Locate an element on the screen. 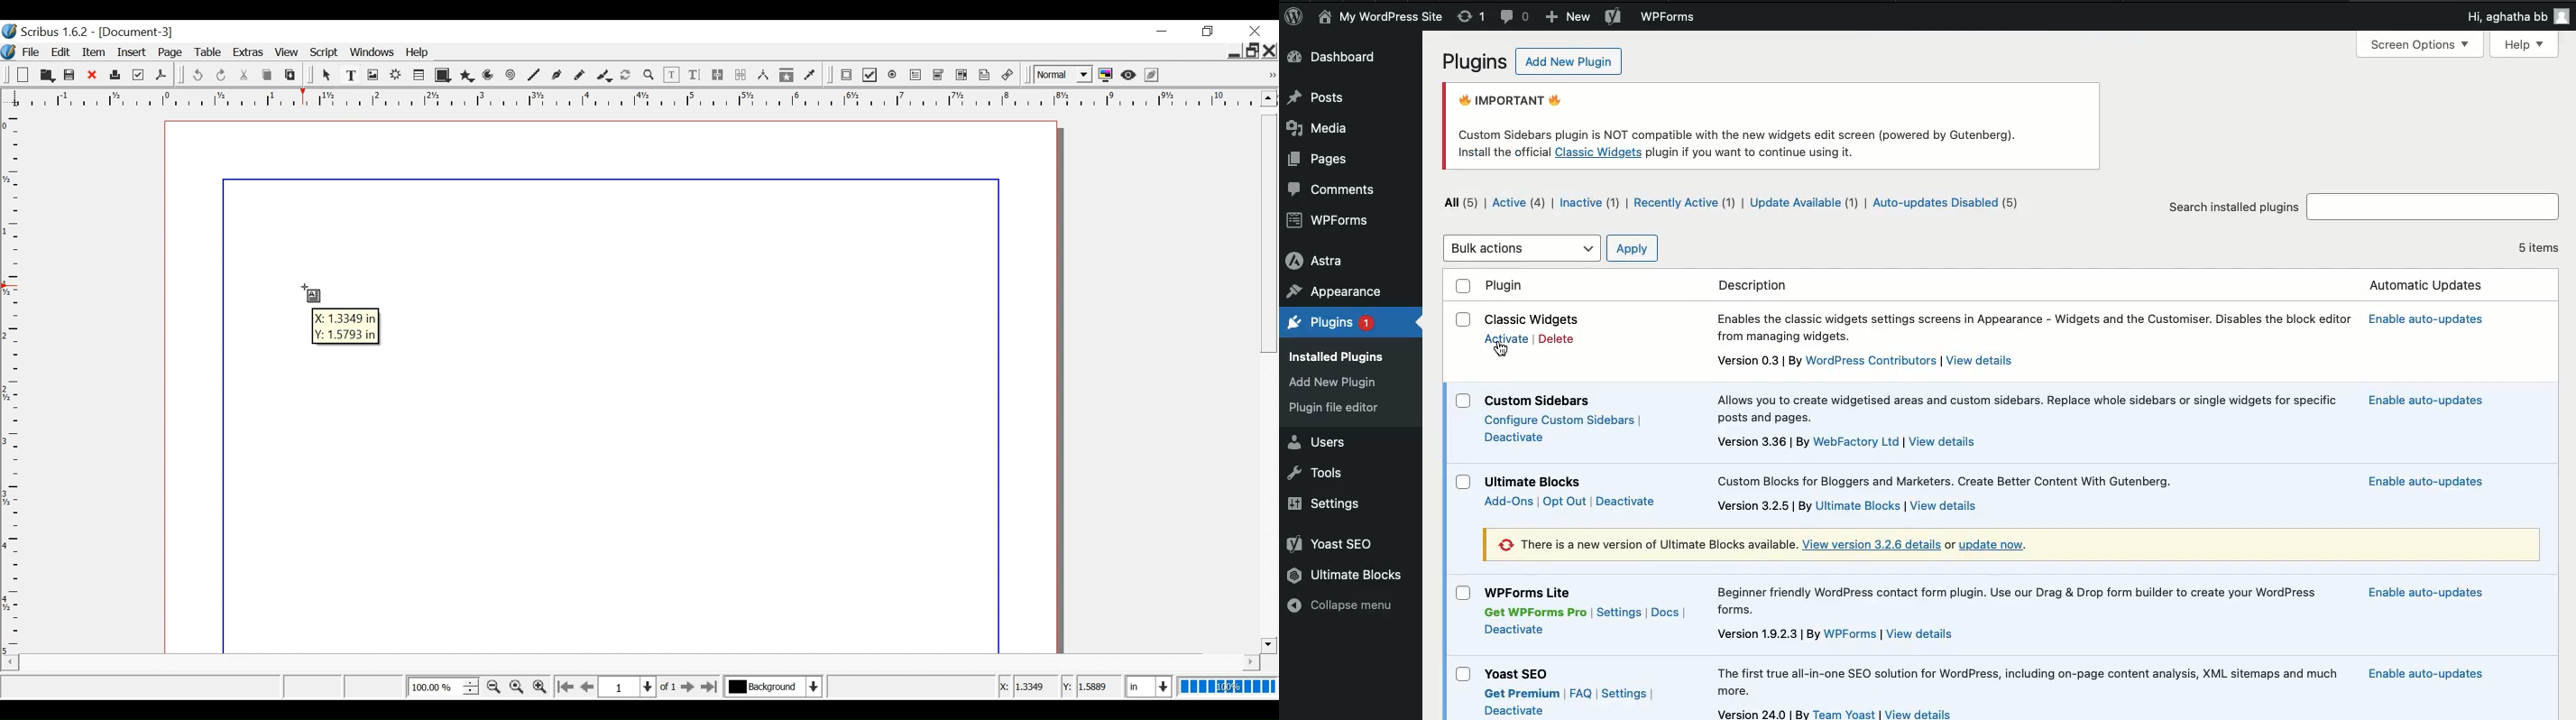 Image resolution: width=2576 pixels, height=728 pixels. Extras is located at coordinates (247, 52).